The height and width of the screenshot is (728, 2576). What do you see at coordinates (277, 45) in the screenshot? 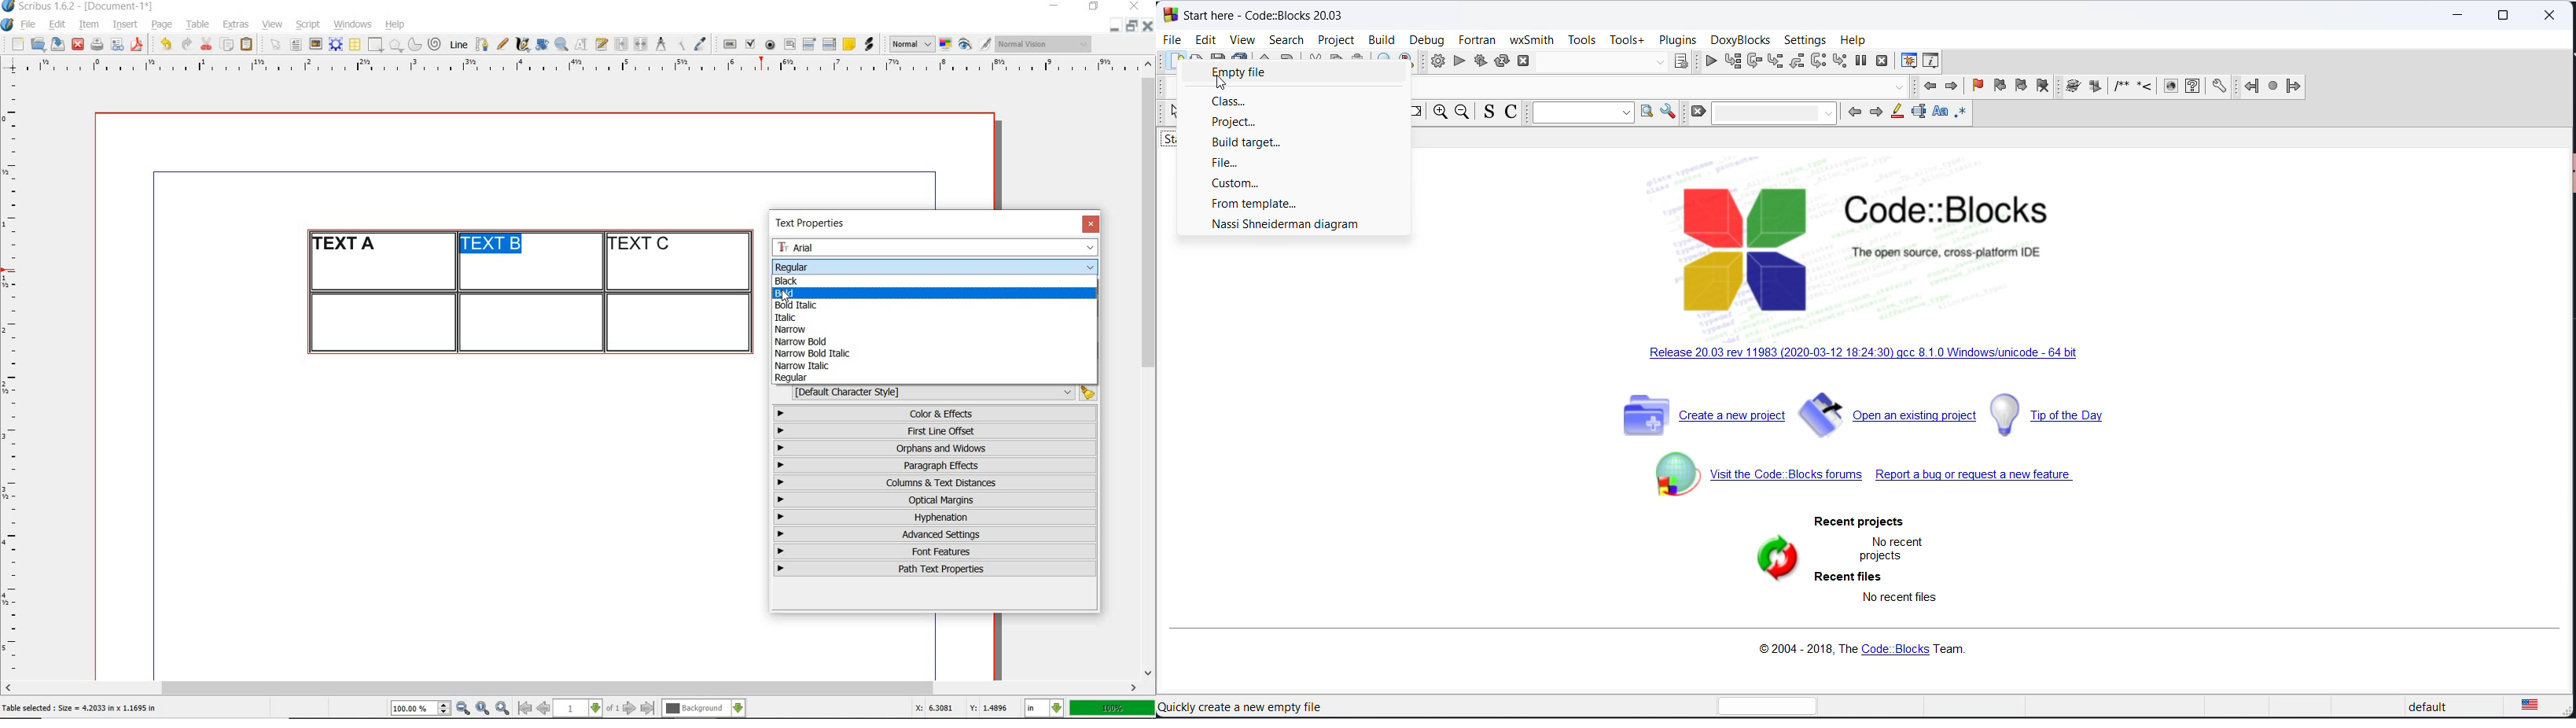
I see `select` at bounding box center [277, 45].